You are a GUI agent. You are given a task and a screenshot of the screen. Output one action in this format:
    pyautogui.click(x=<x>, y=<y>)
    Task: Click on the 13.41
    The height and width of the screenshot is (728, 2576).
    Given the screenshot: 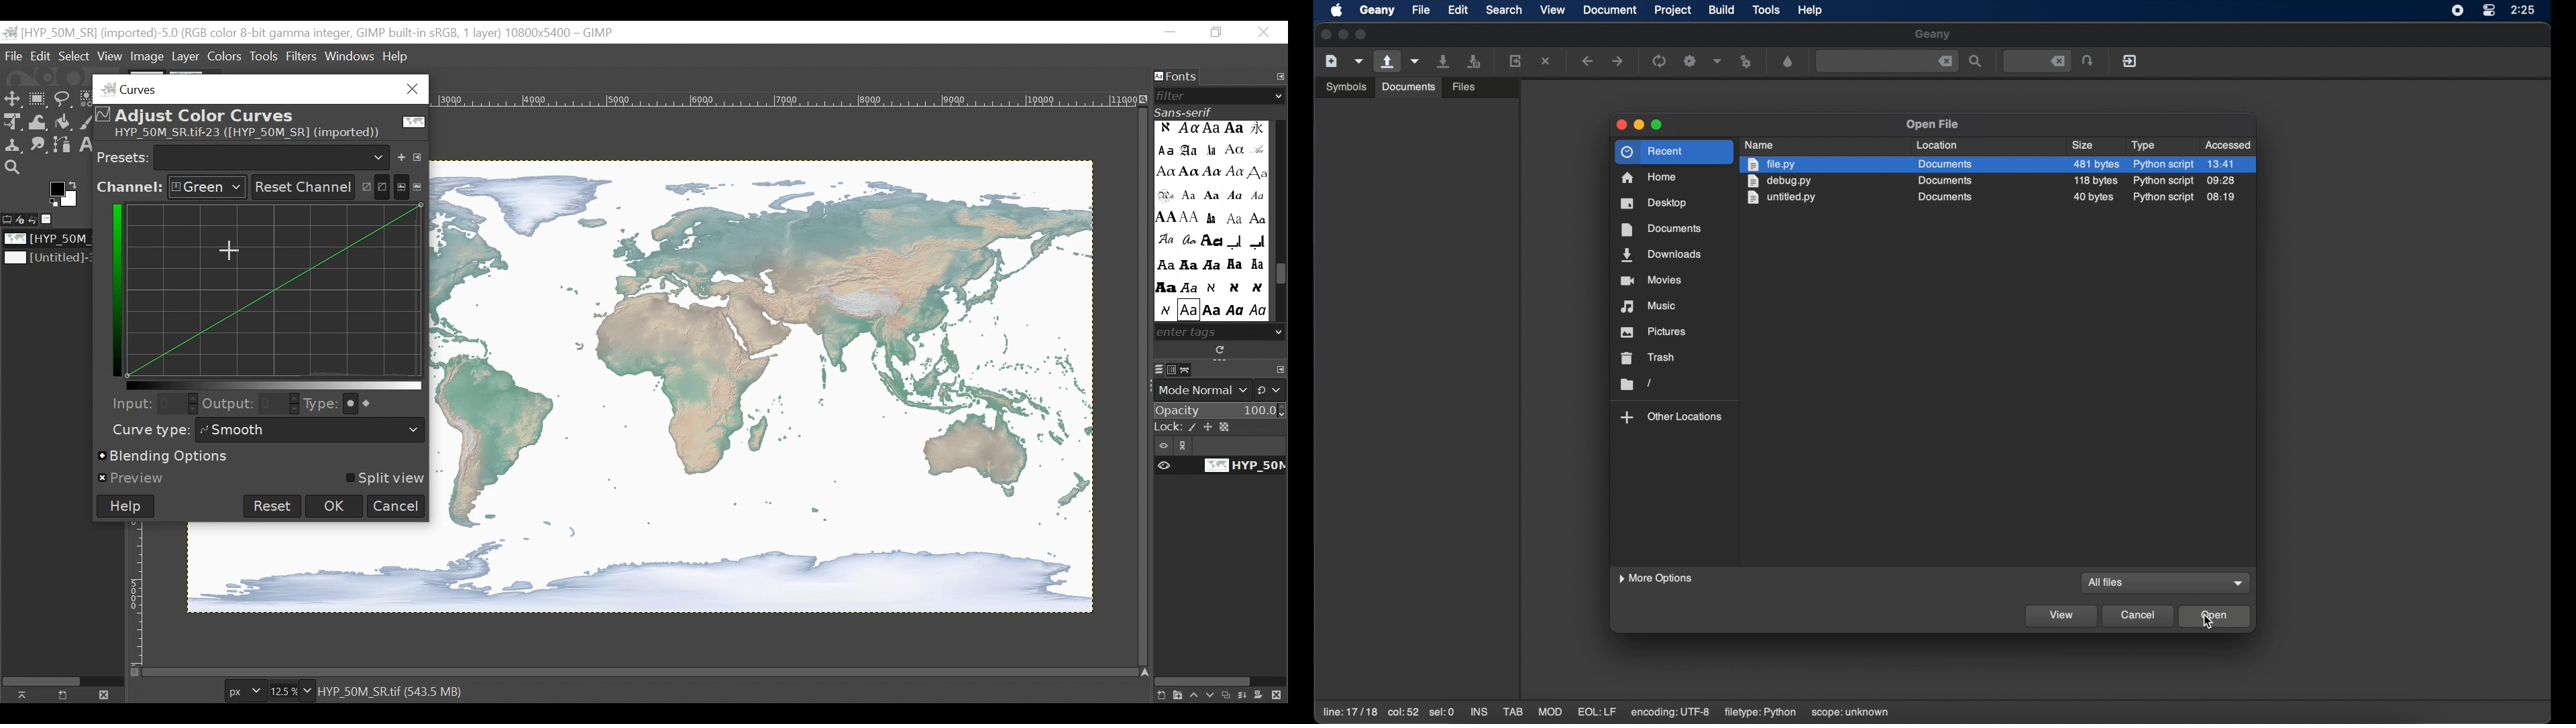 What is the action you would take?
    pyautogui.click(x=2222, y=163)
    